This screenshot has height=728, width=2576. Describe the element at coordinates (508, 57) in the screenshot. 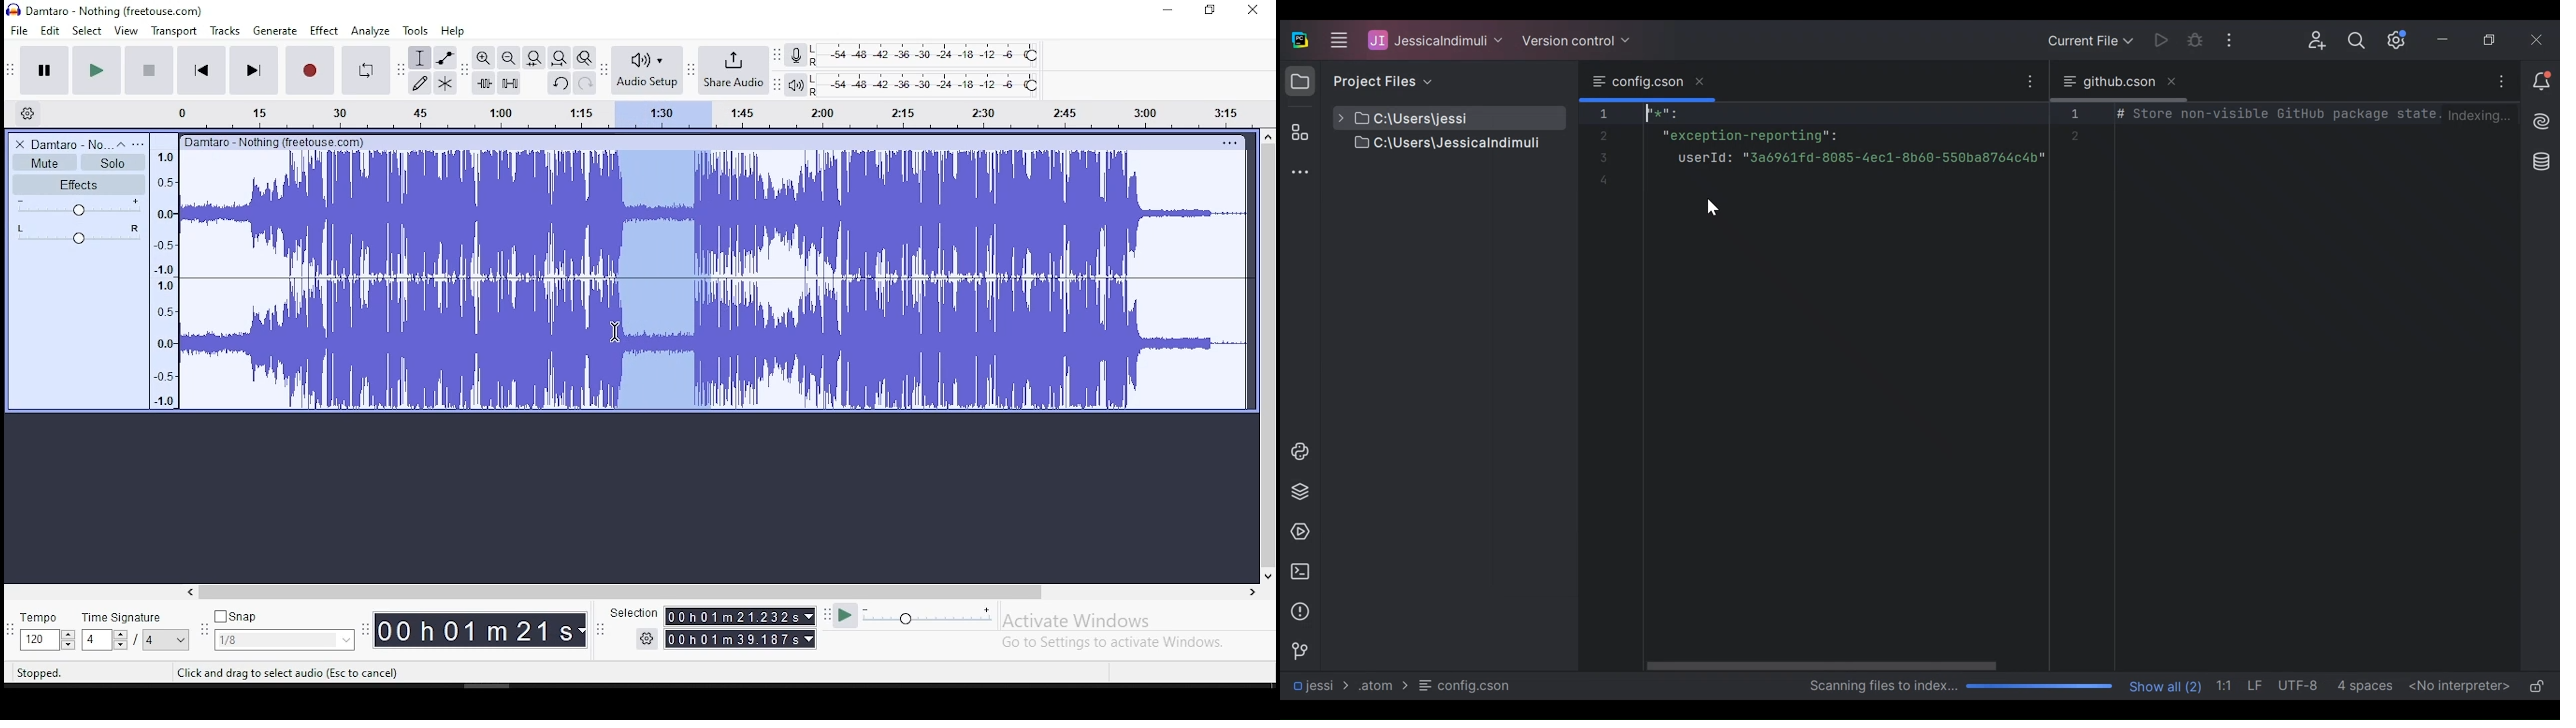

I see `zoom out` at that location.